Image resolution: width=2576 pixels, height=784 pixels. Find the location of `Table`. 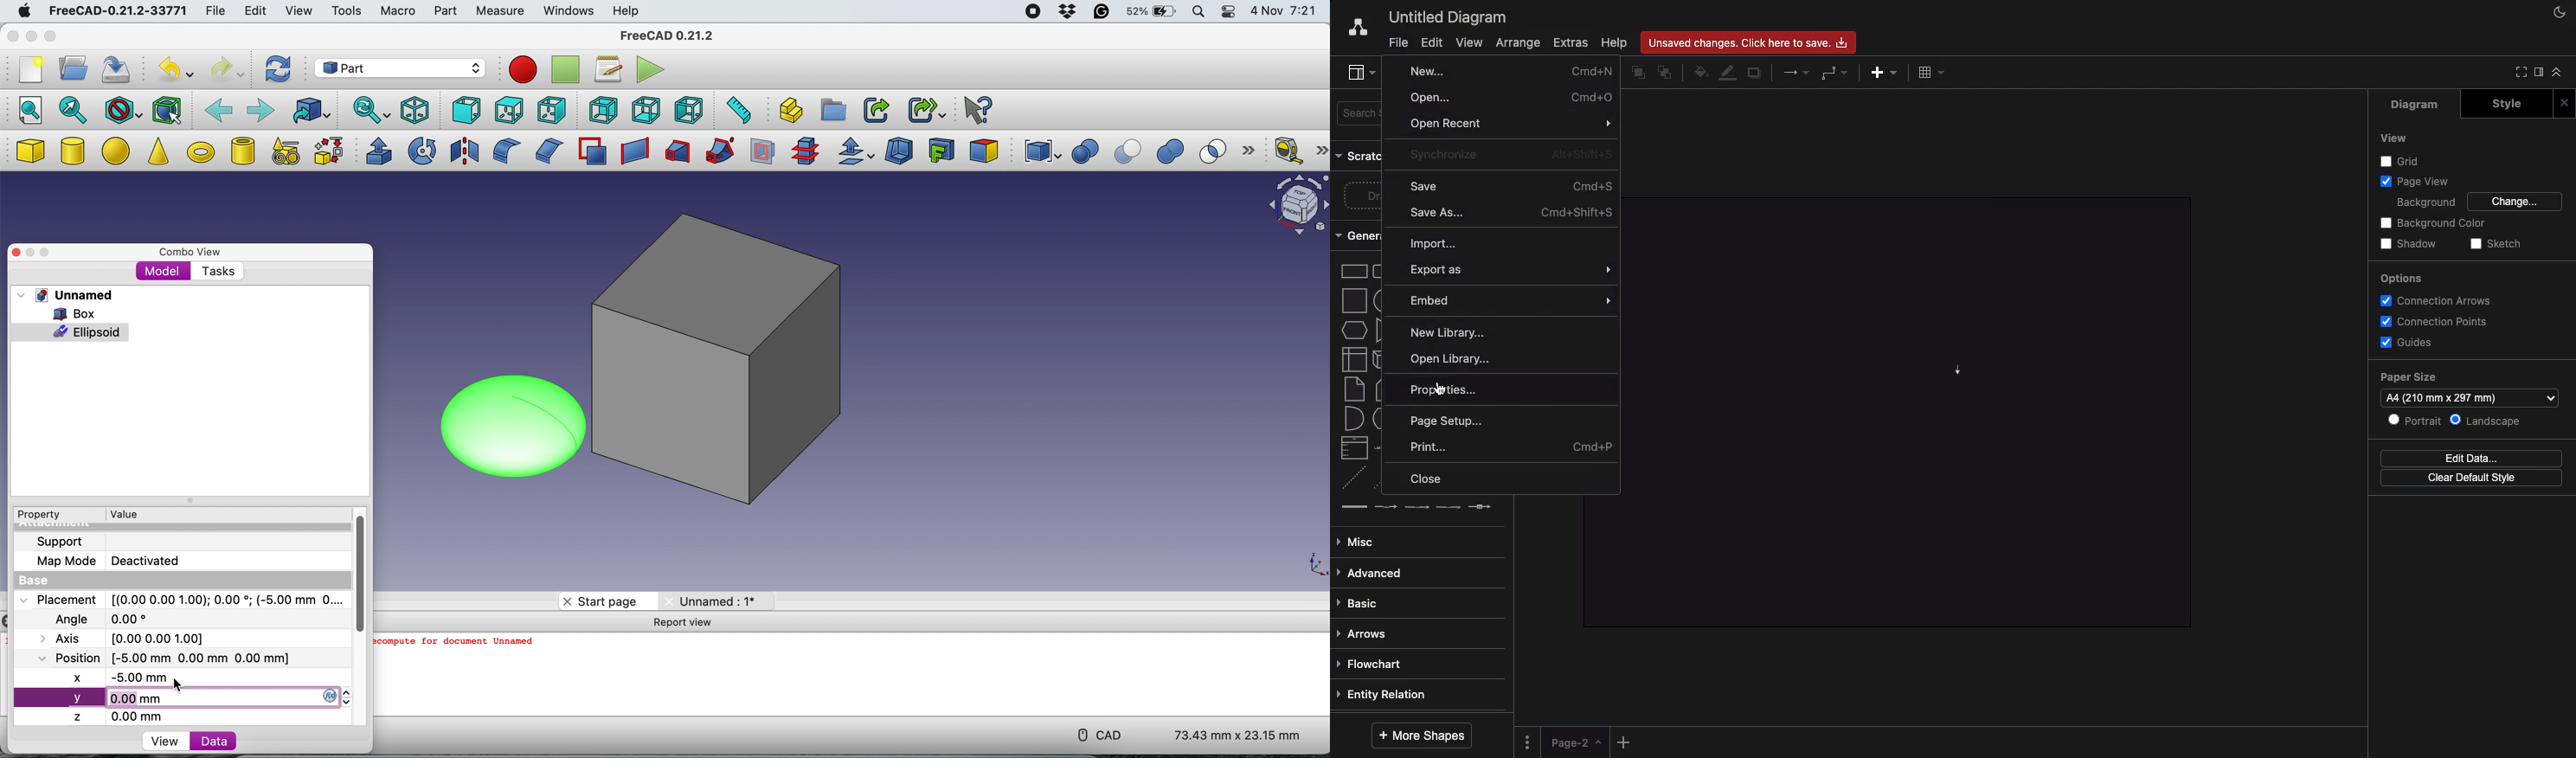

Table is located at coordinates (1933, 72).